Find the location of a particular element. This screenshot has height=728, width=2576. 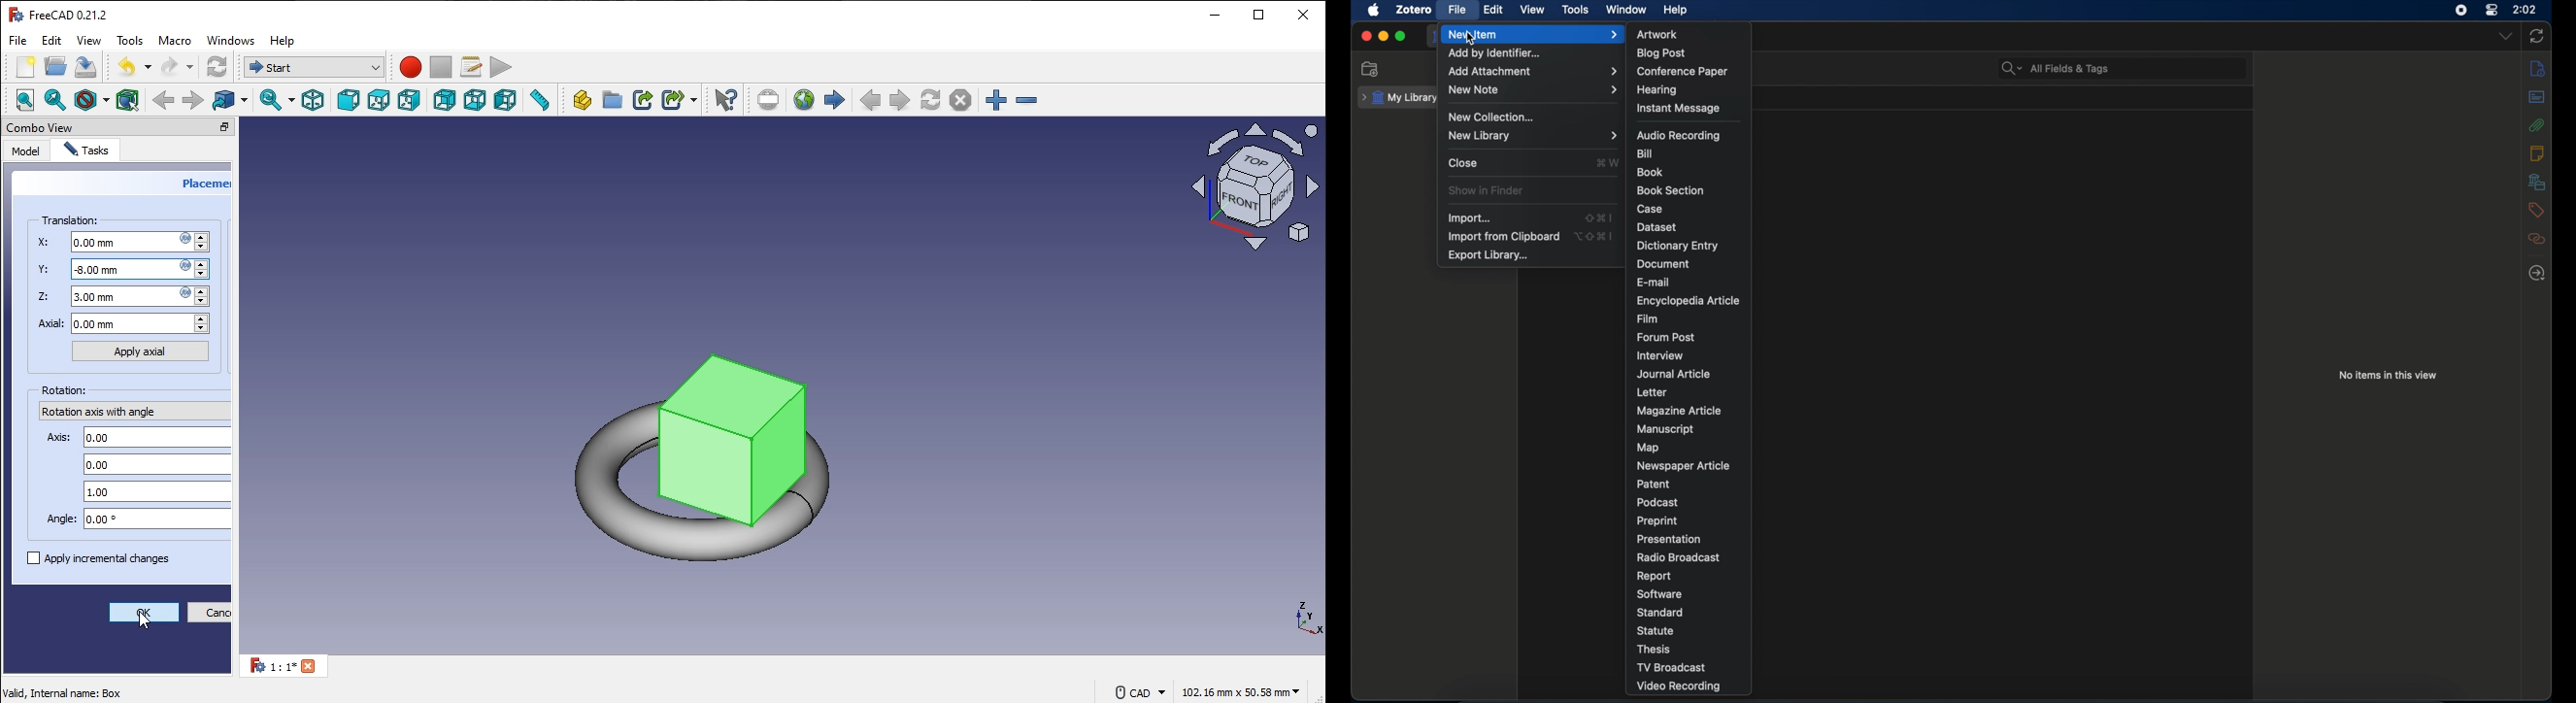

windows is located at coordinates (232, 42).